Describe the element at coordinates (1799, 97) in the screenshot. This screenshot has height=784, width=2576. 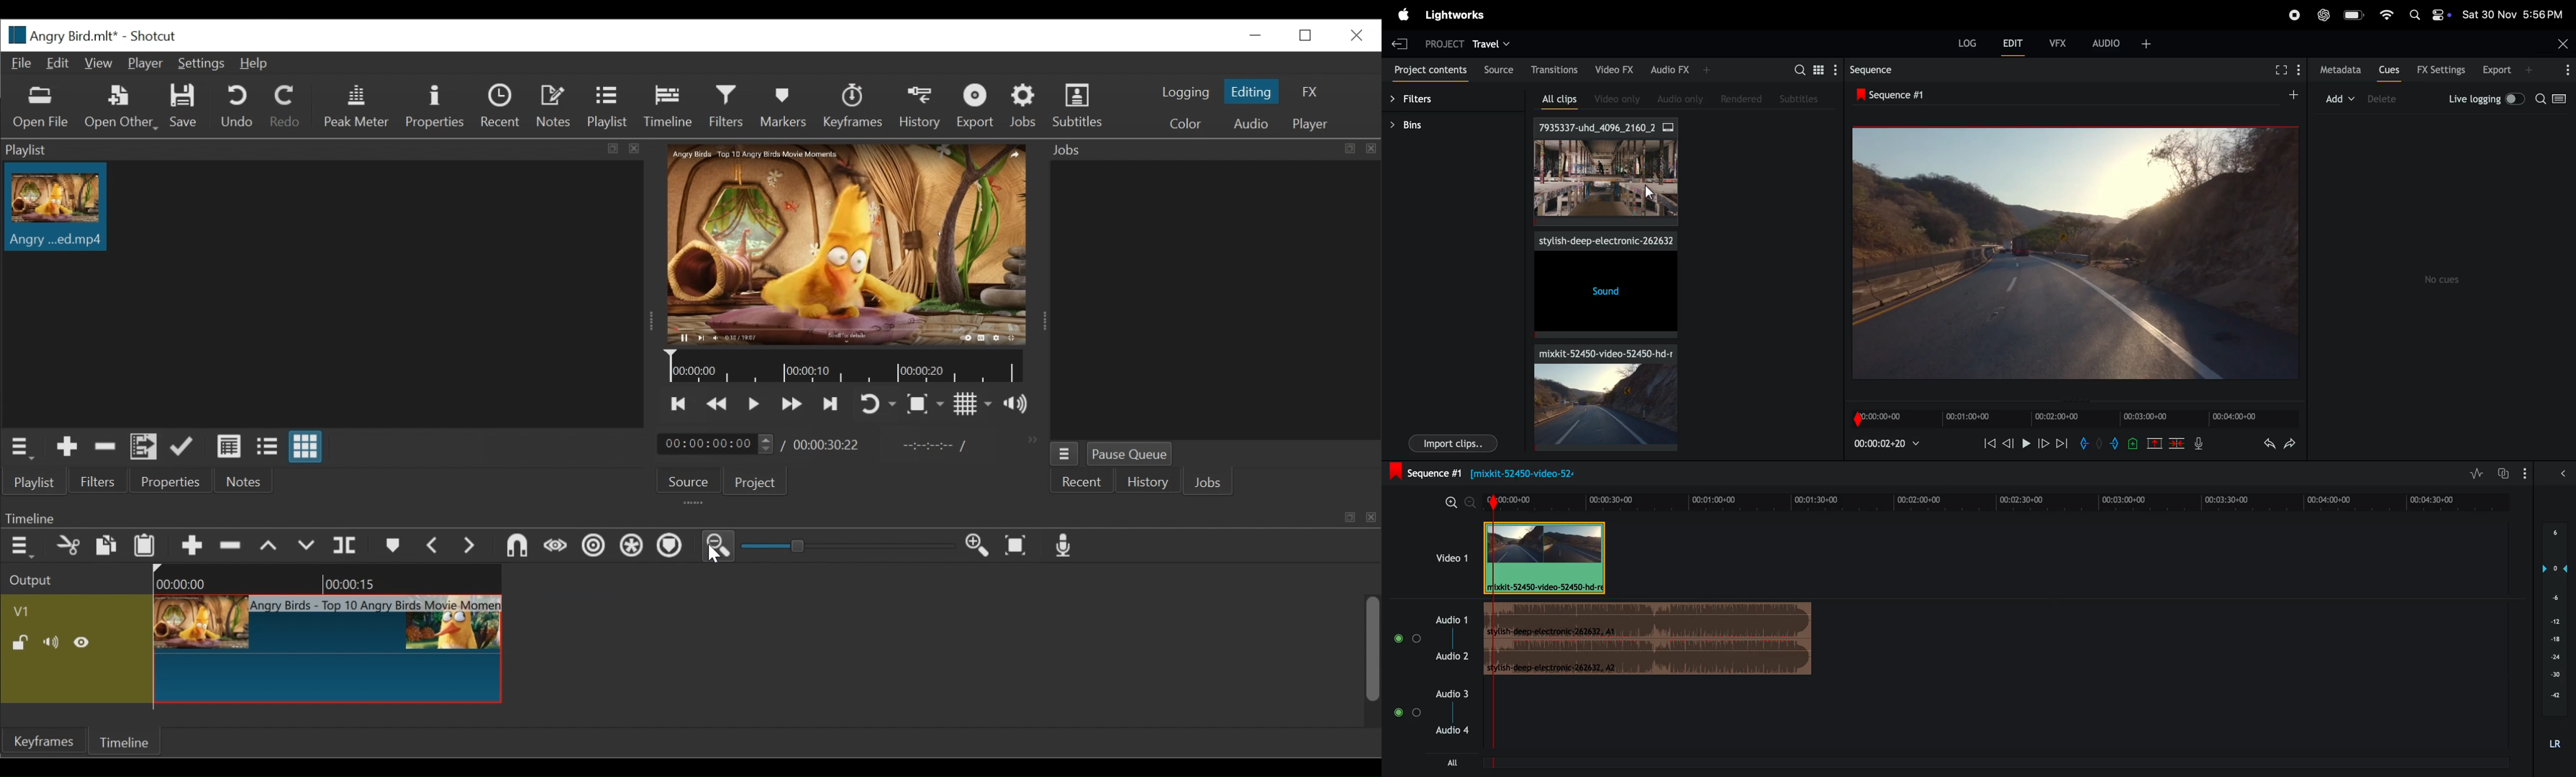
I see `subtitles` at that location.